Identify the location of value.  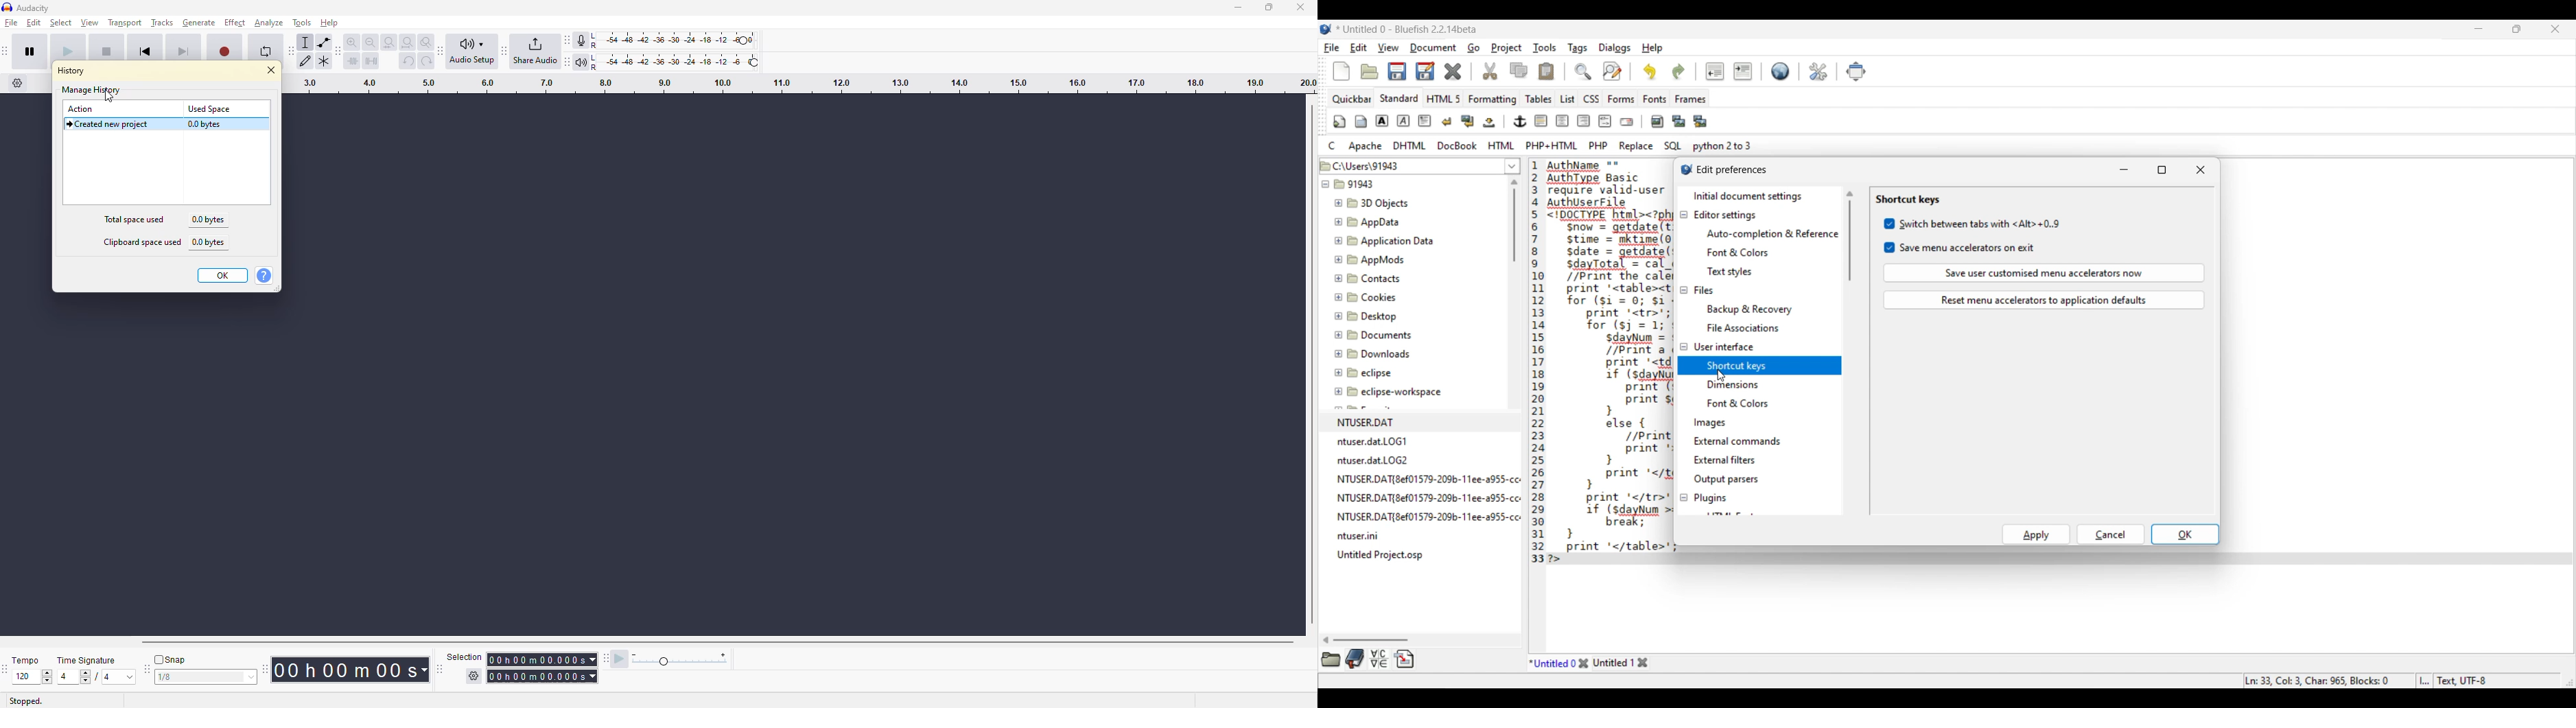
(118, 678).